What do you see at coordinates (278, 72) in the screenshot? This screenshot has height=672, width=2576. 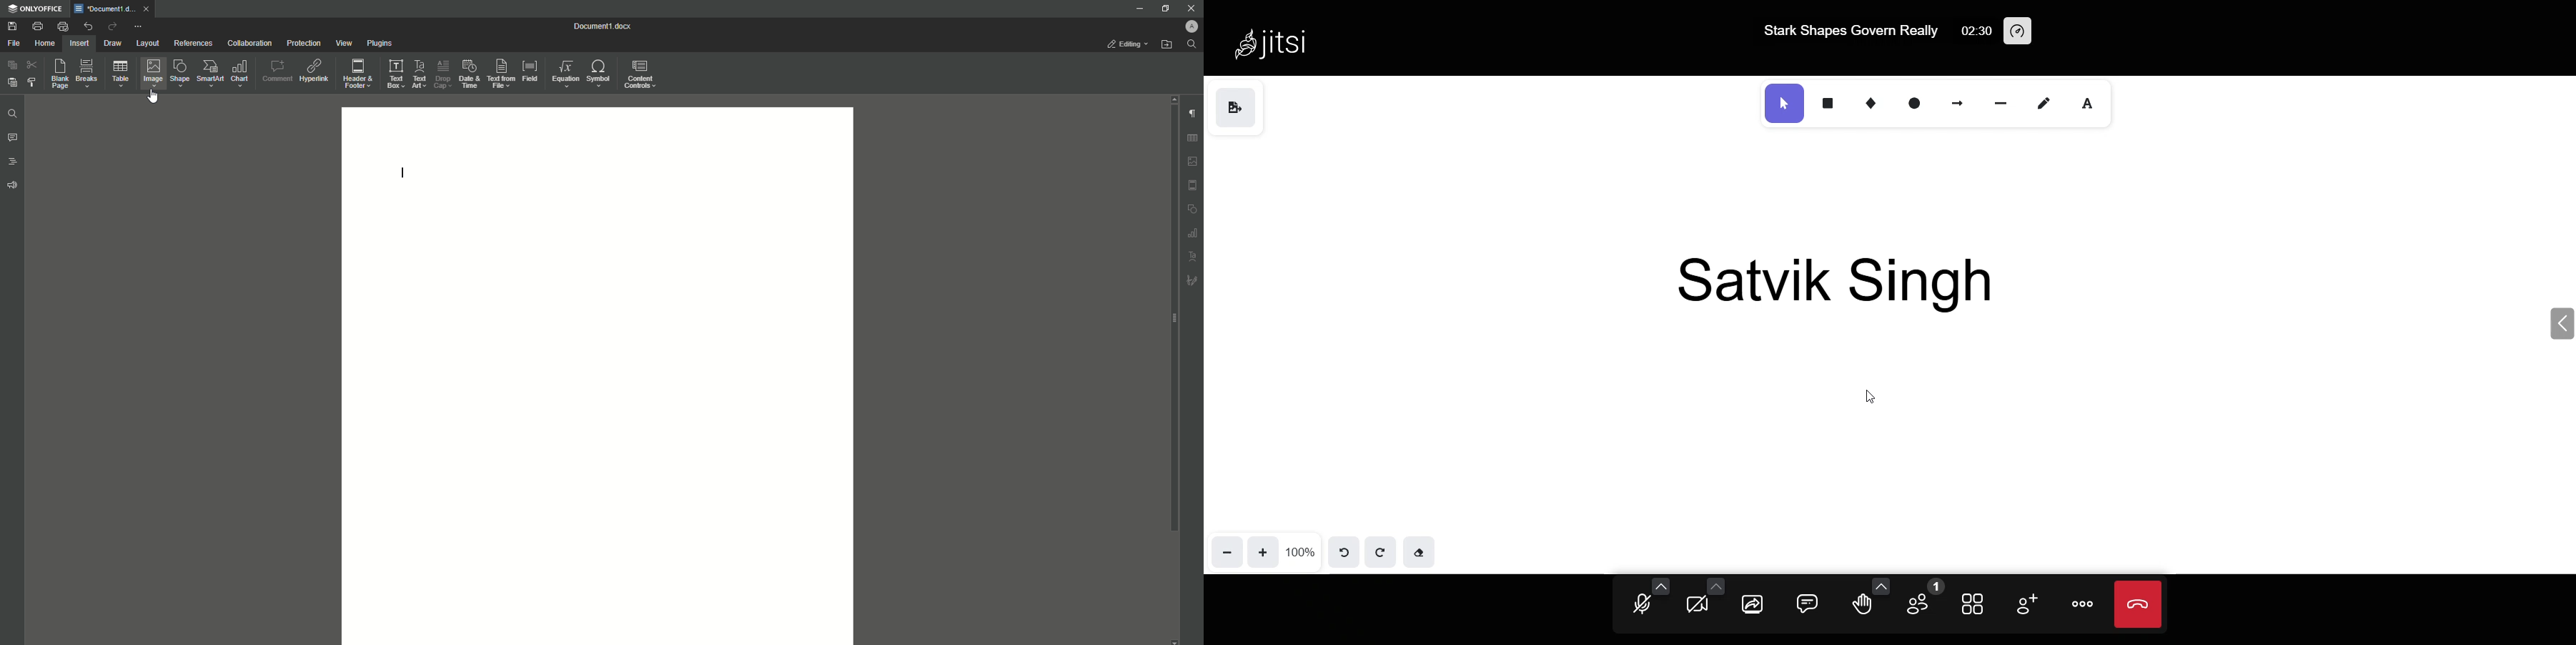 I see `Comment` at bounding box center [278, 72].